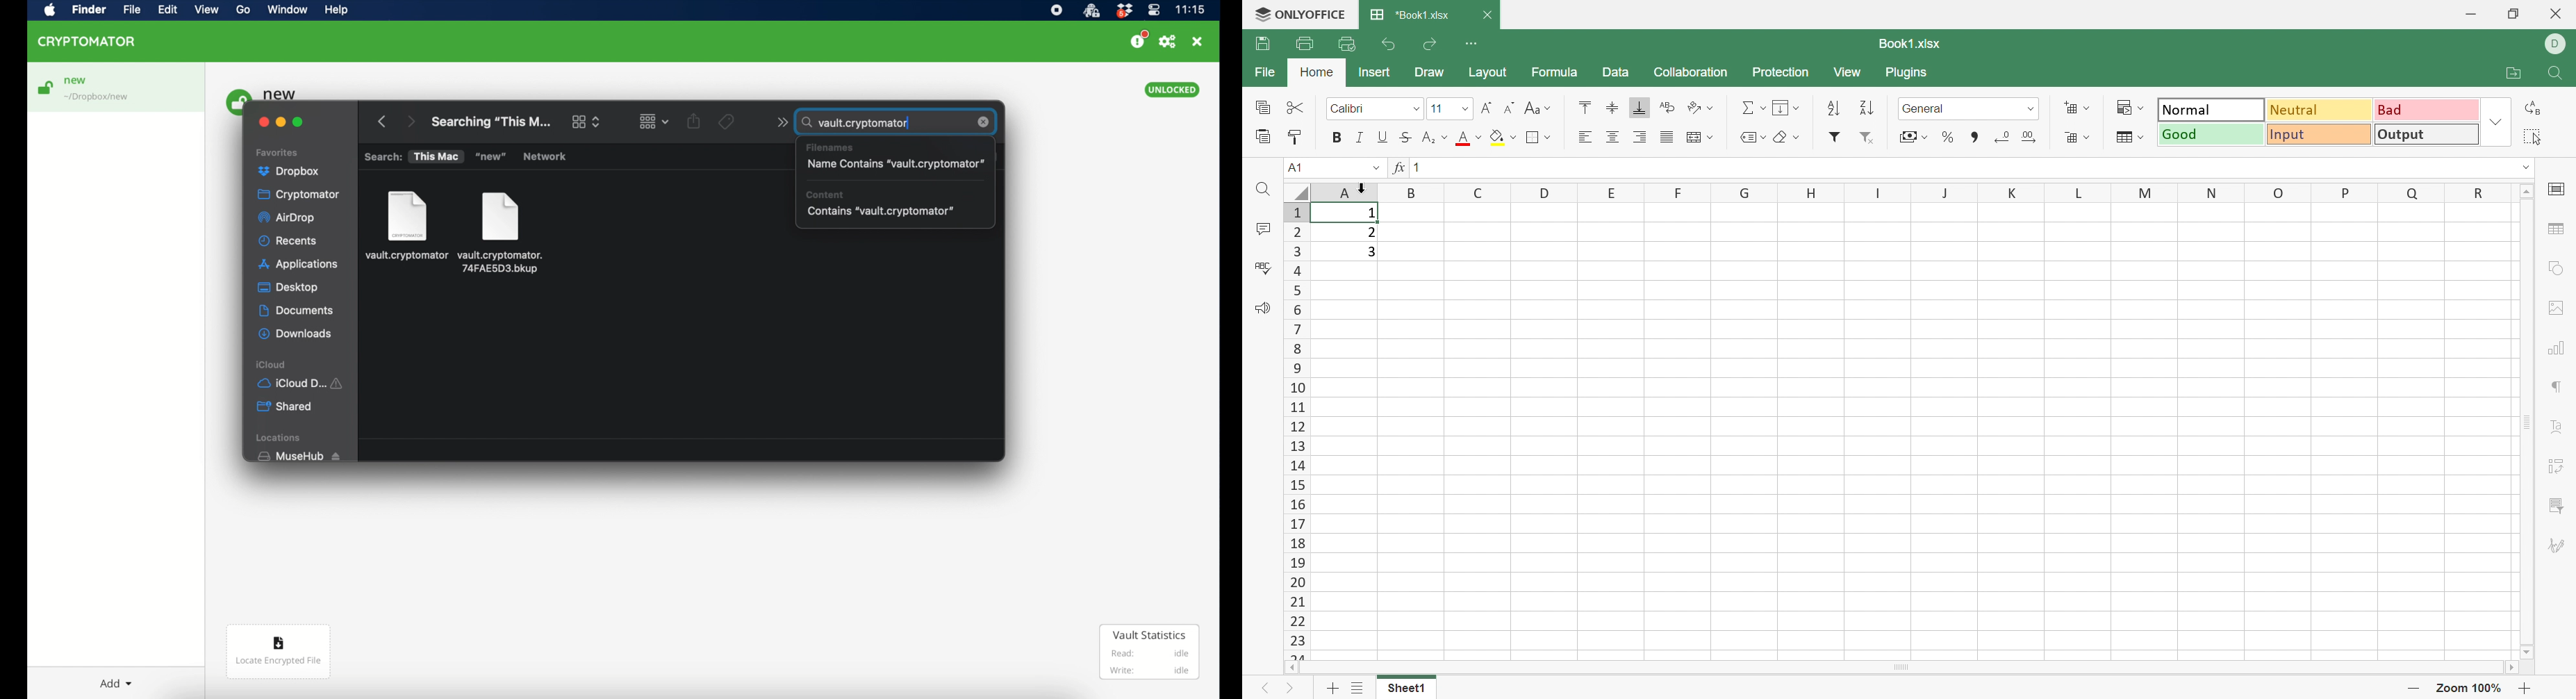 Image resolution: width=2576 pixels, height=700 pixels. Describe the element at coordinates (1967, 108) in the screenshot. I see `Number format` at that location.